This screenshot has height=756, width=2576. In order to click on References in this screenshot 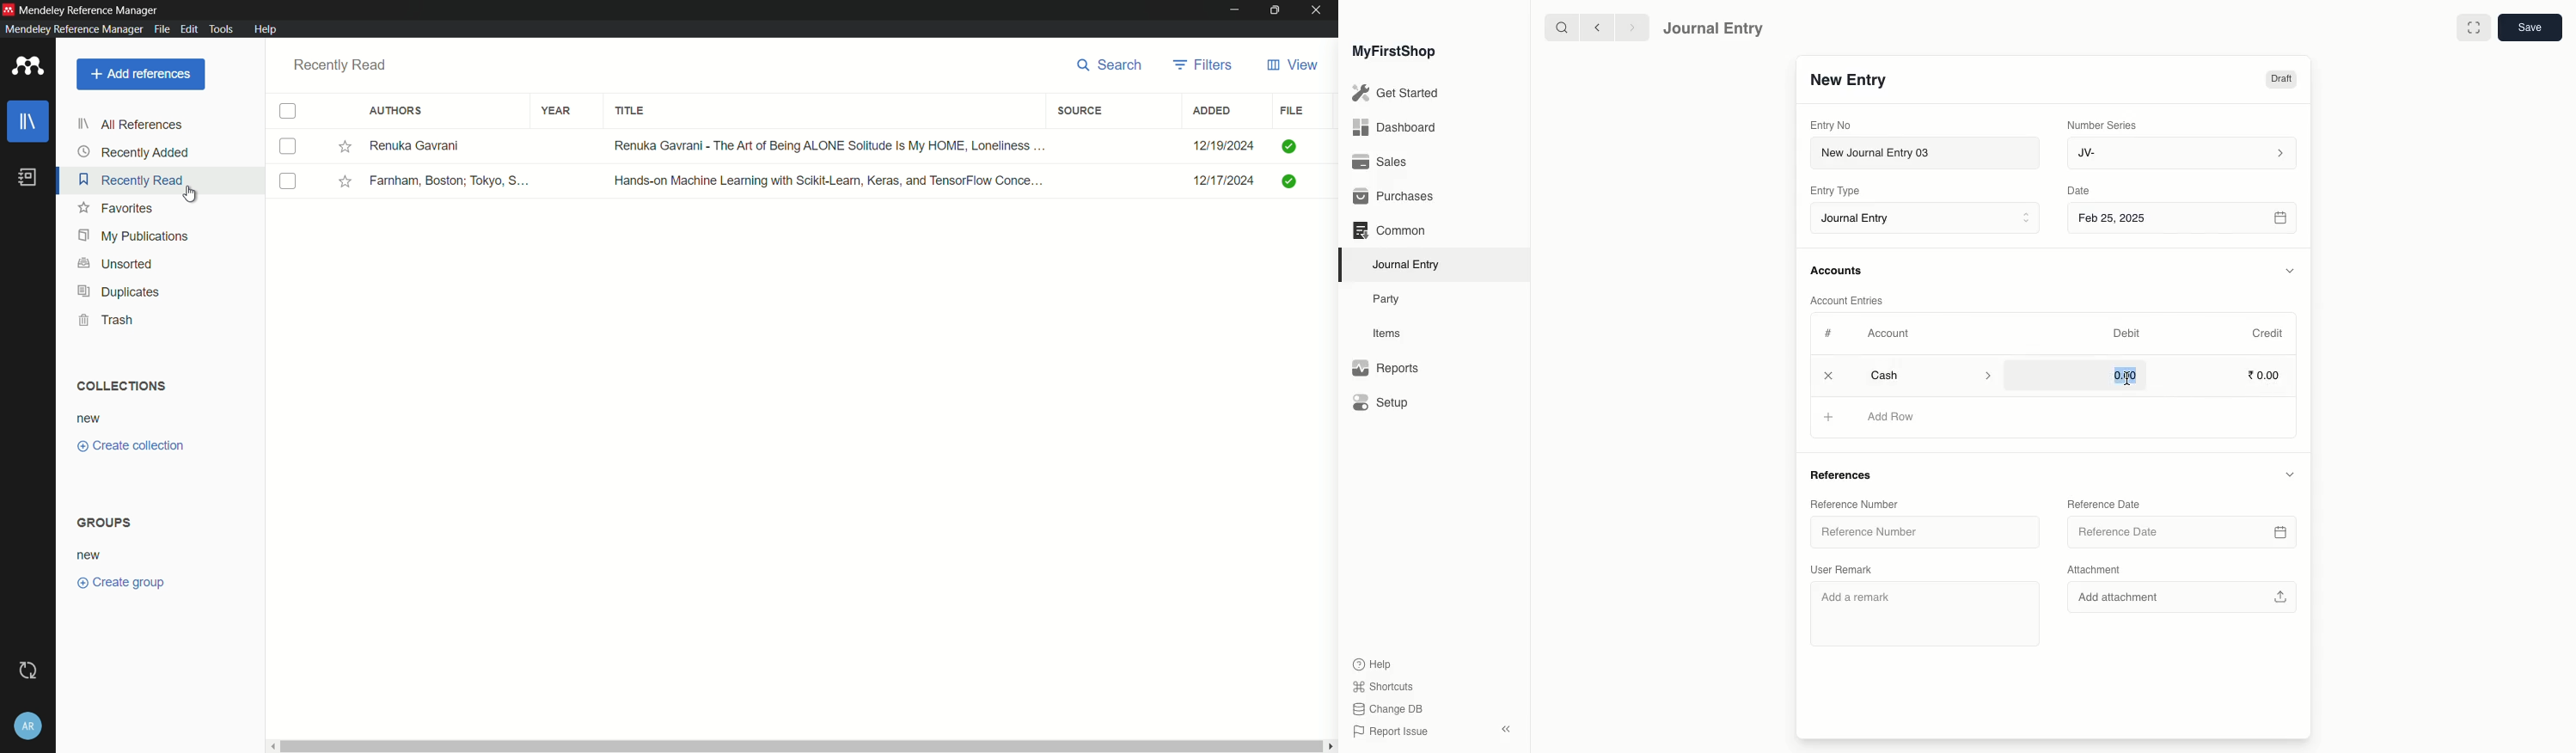, I will do `click(1845, 474)`.